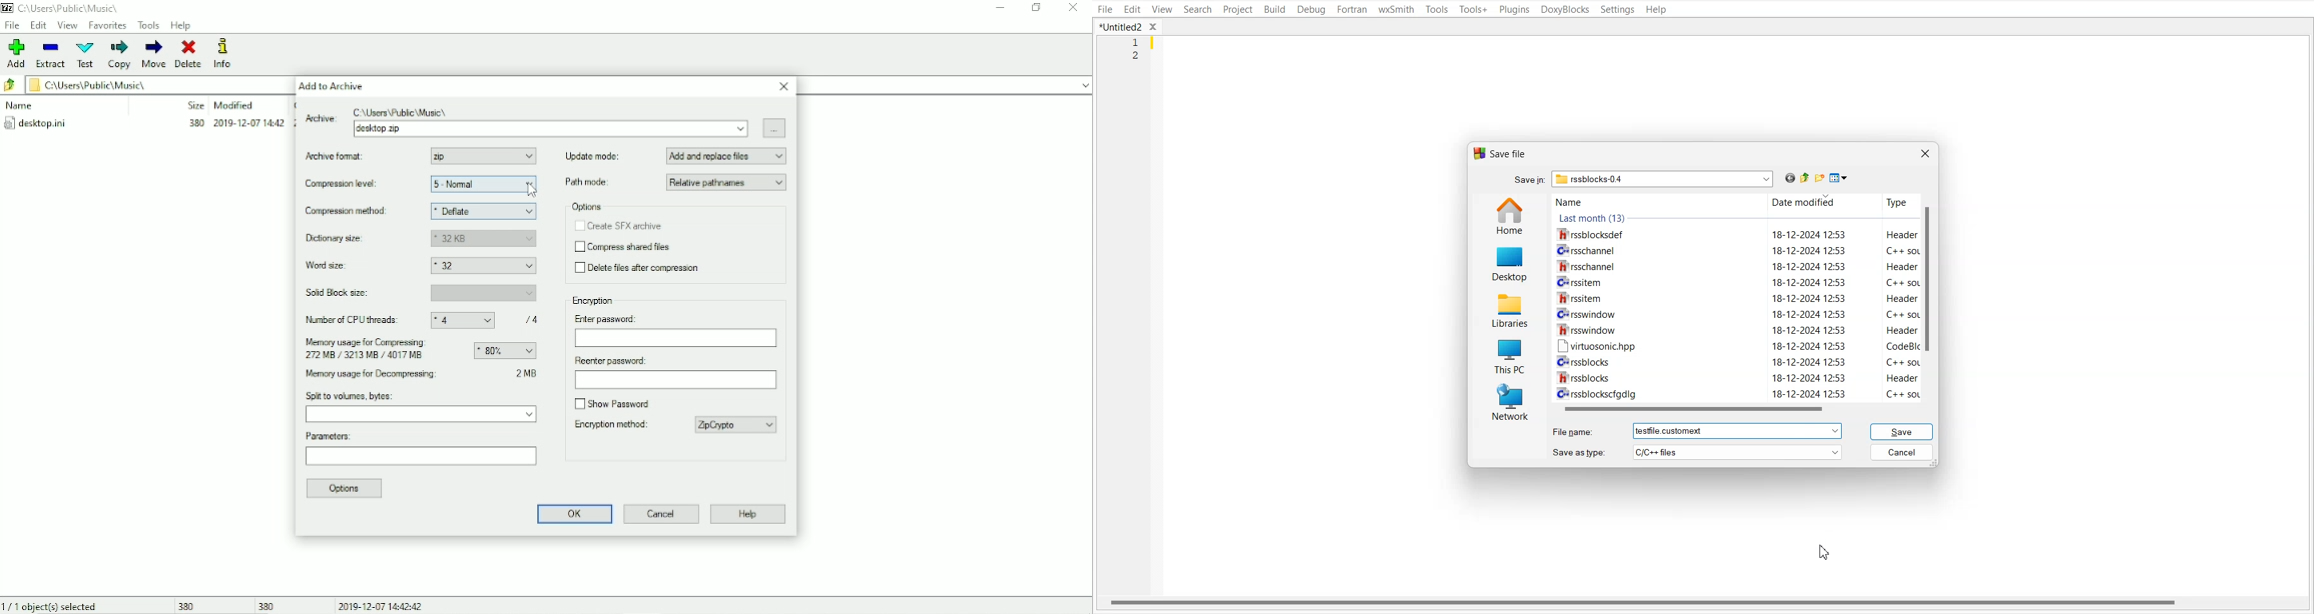  What do you see at coordinates (1511, 262) in the screenshot?
I see `Desktop` at bounding box center [1511, 262].